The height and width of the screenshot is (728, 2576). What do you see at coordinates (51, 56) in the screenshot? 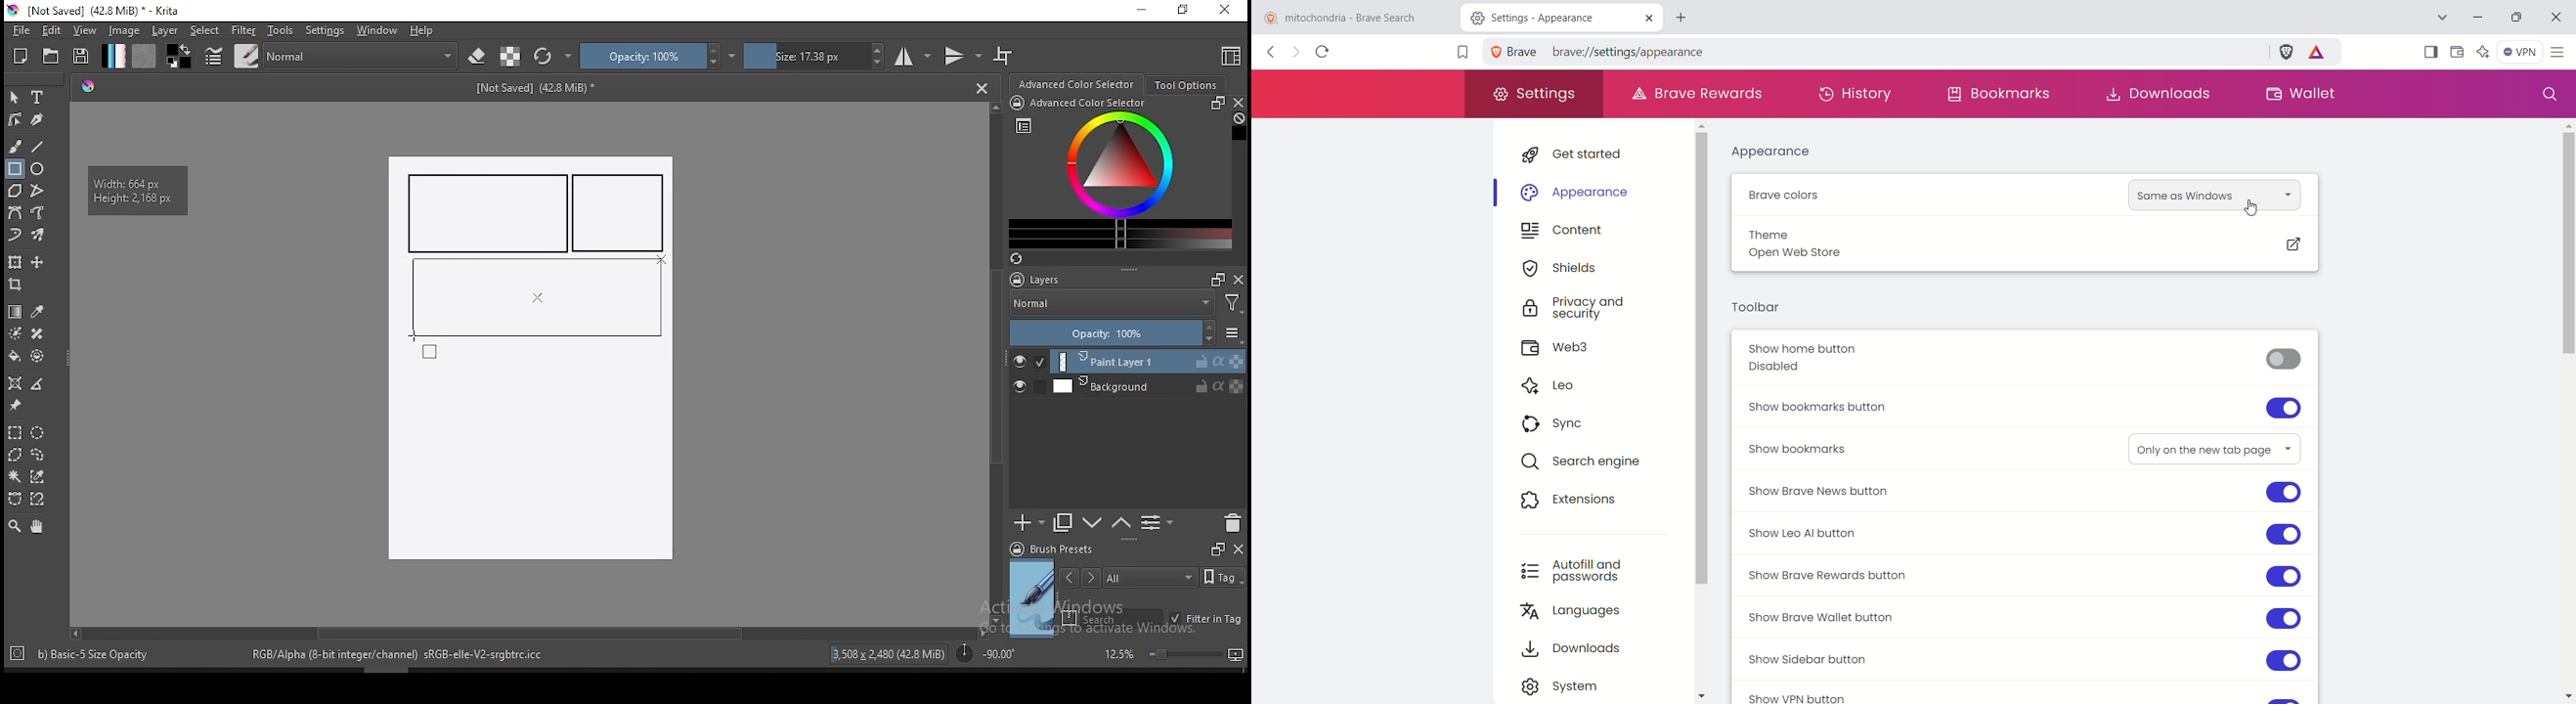
I see `open` at bounding box center [51, 56].